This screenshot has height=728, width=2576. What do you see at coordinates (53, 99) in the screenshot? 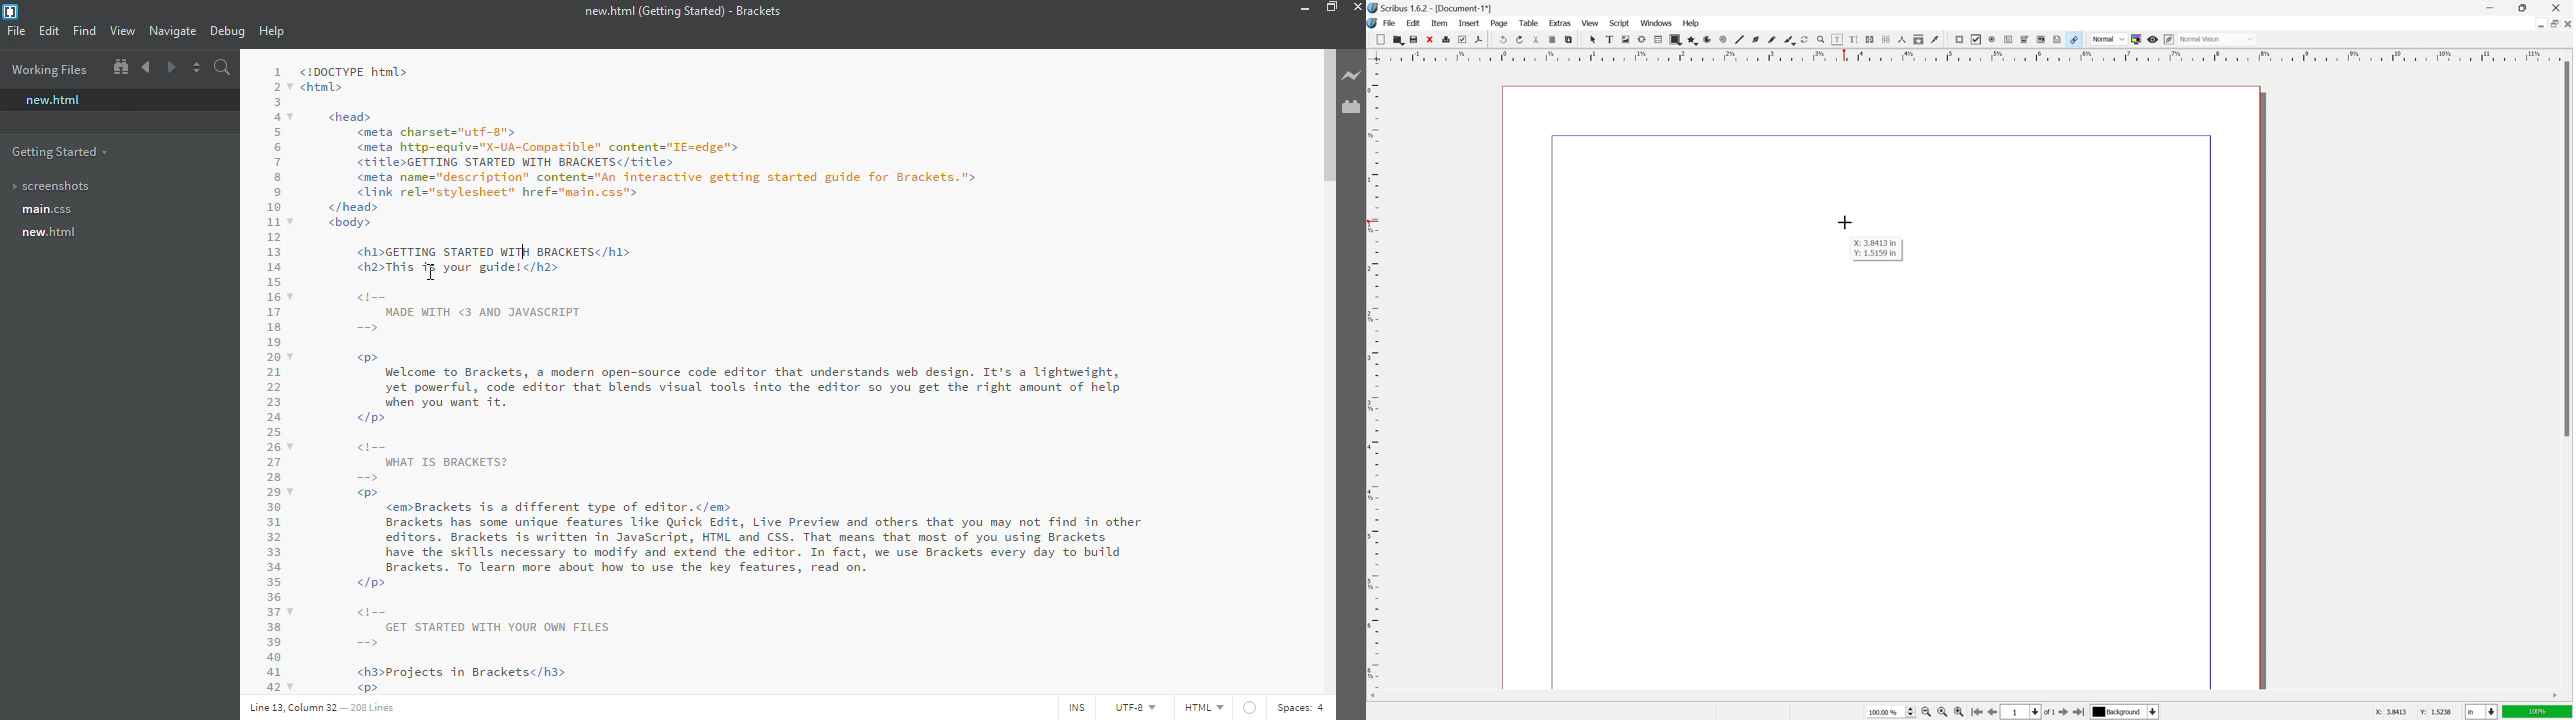
I see `new` at bounding box center [53, 99].